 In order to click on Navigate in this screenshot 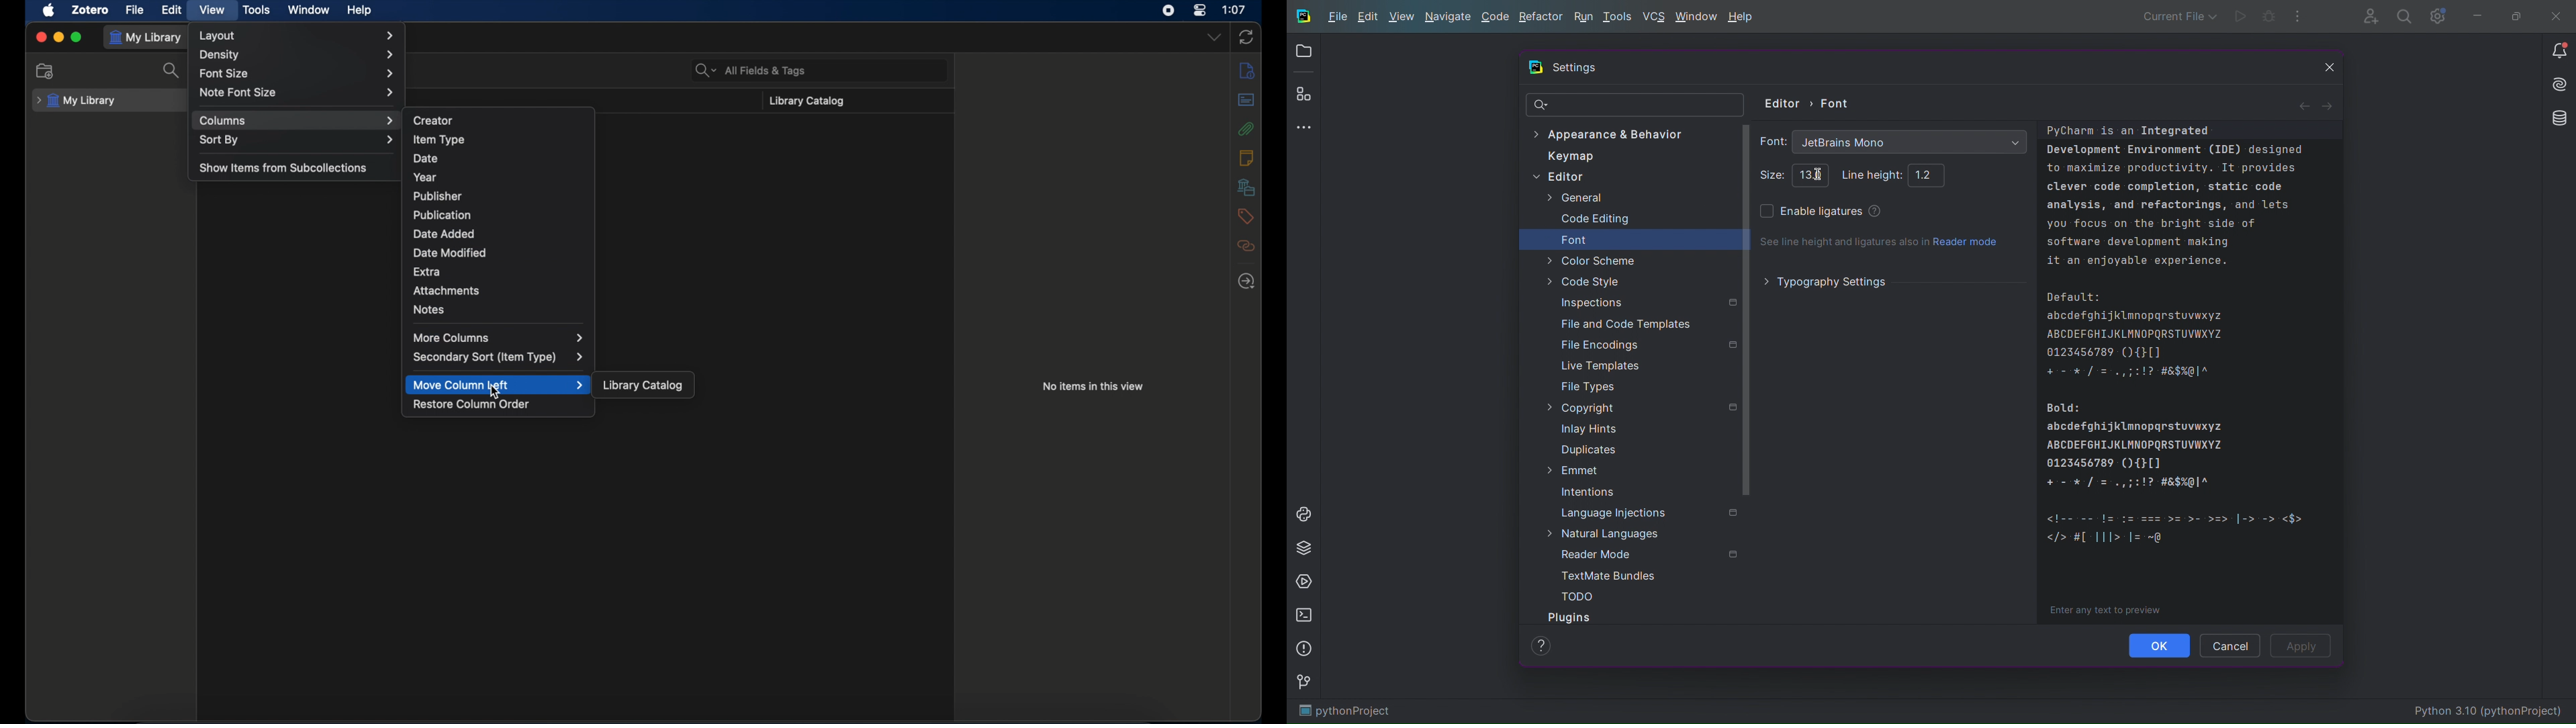, I will do `click(1448, 19)`.